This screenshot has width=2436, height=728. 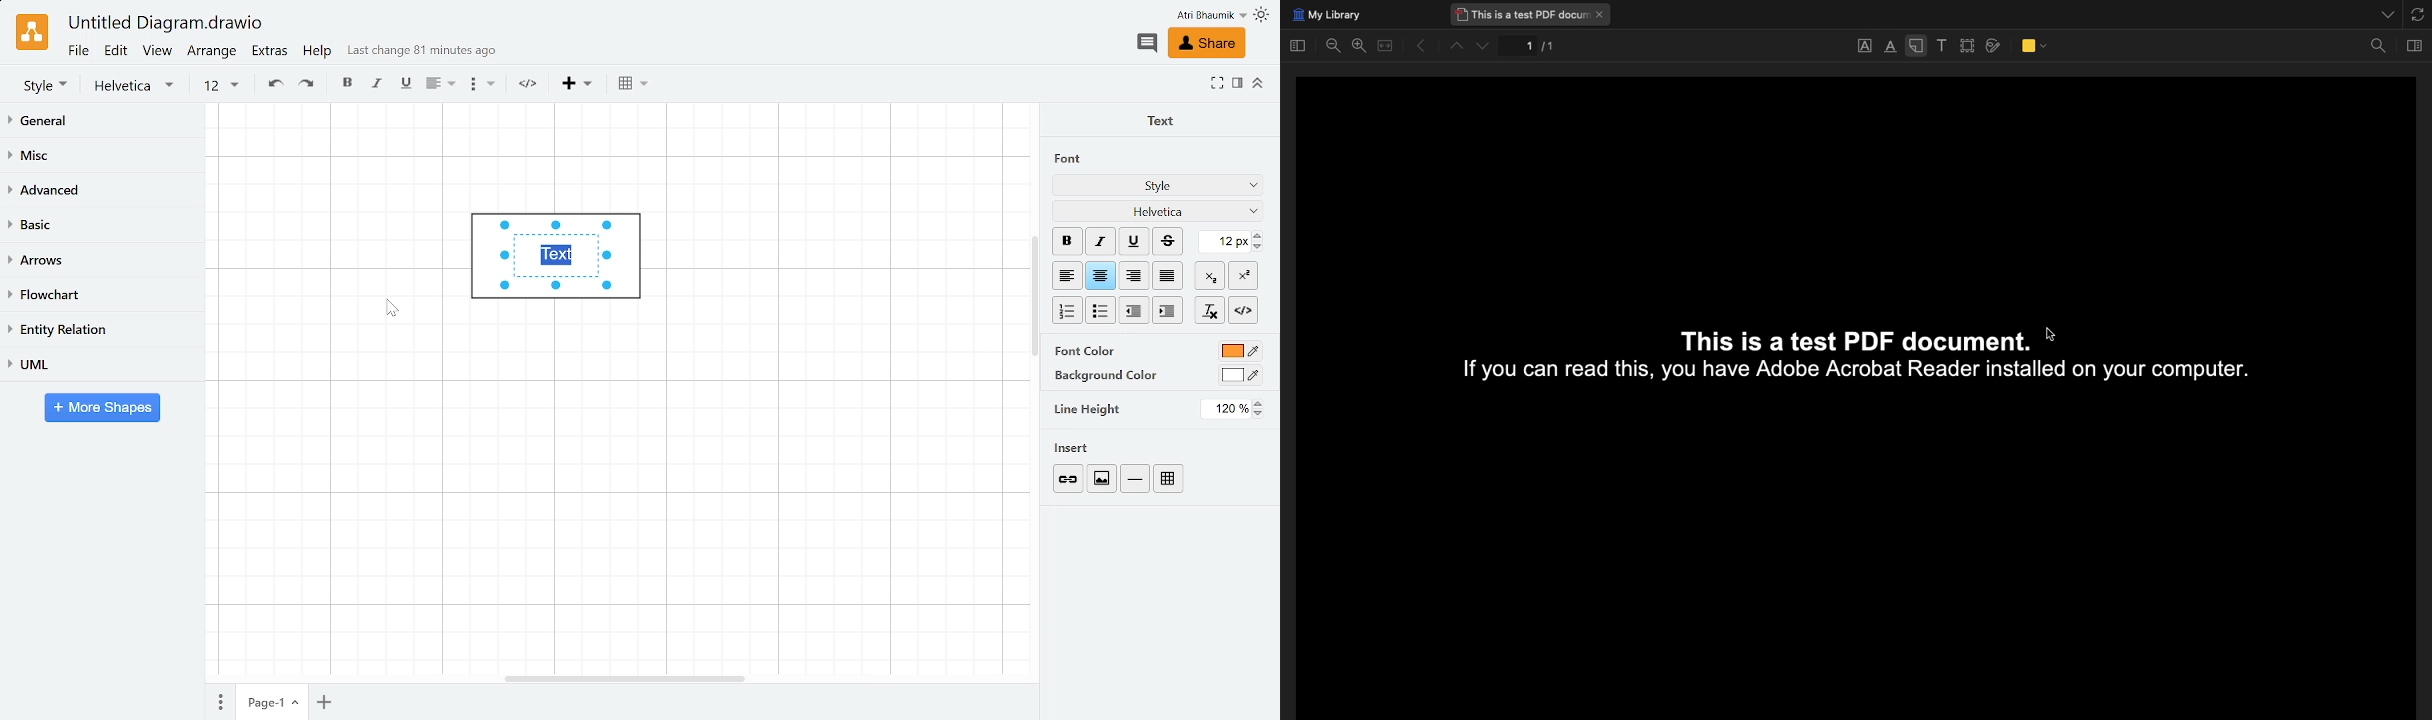 I want to click on font size, so click(x=220, y=86).